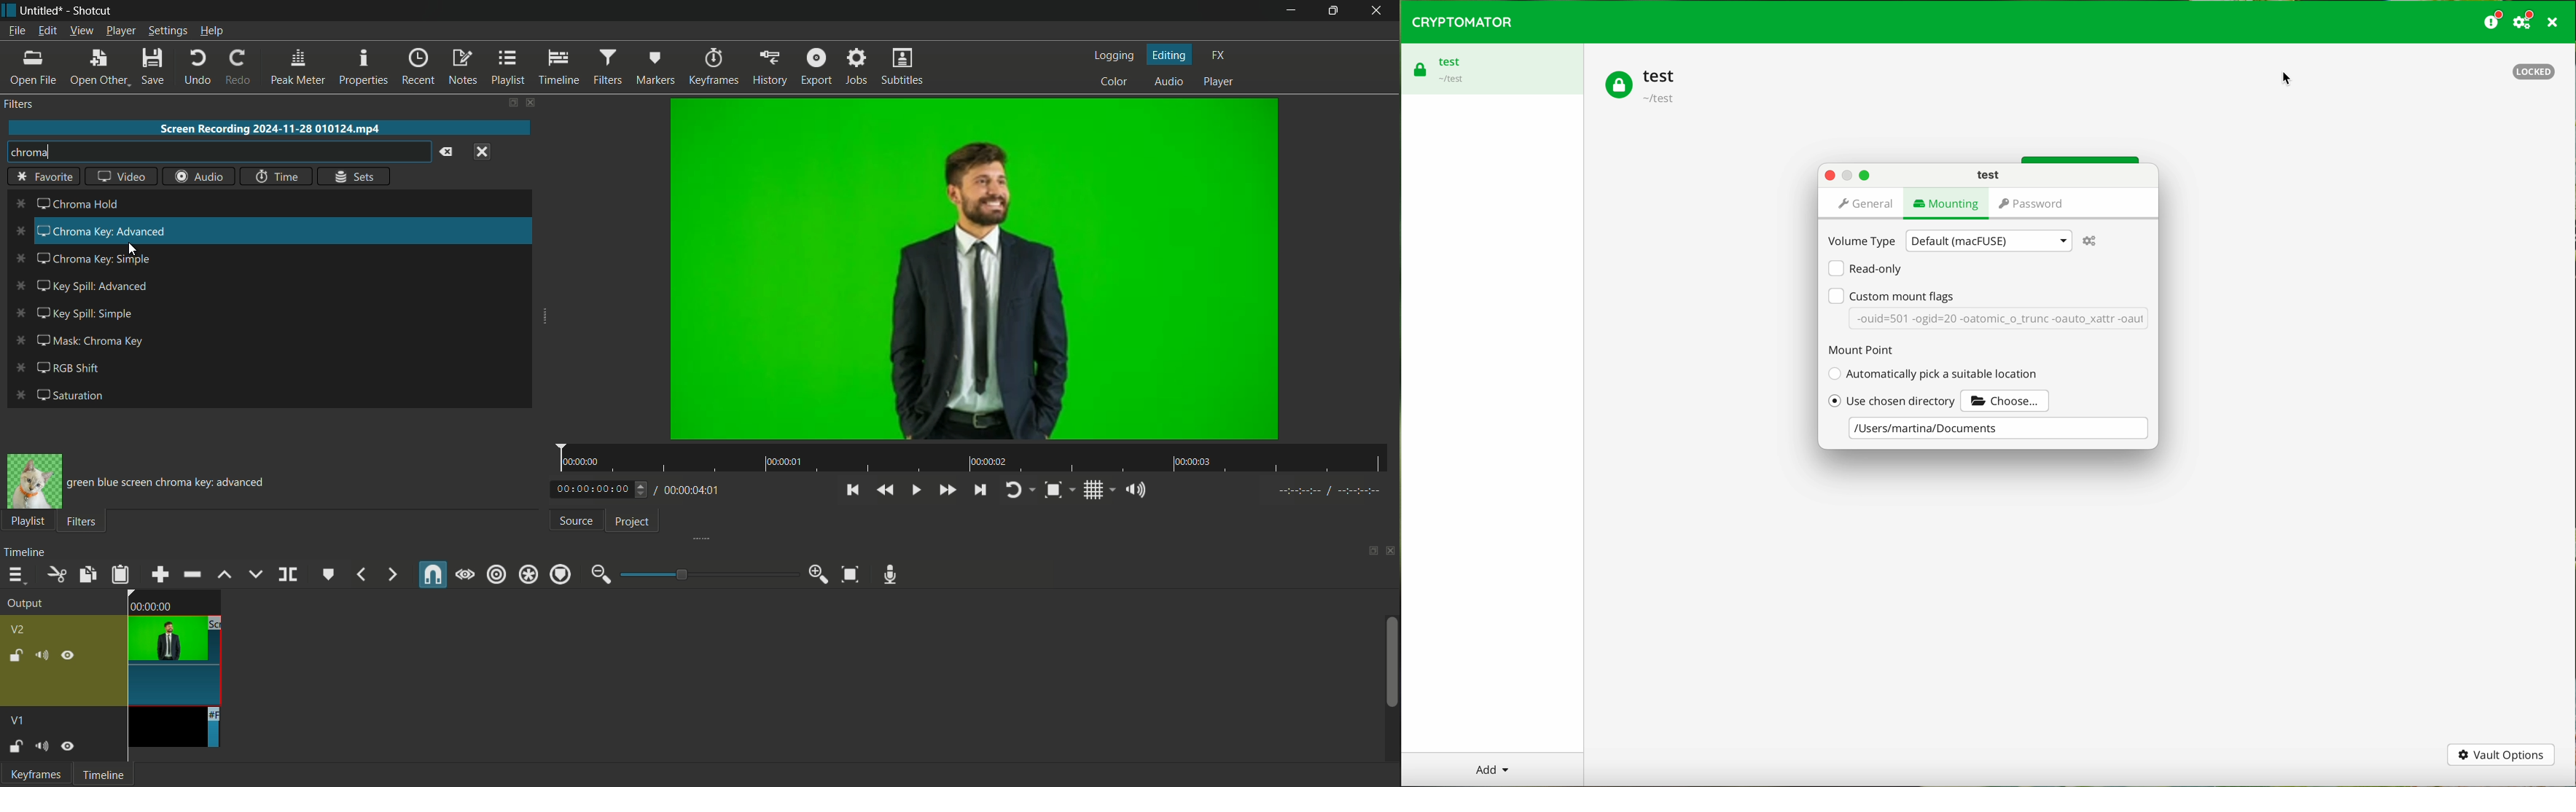 The height and width of the screenshot is (812, 2576). Describe the element at coordinates (575, 520) in the screenshot. I see `source tab` at that location.